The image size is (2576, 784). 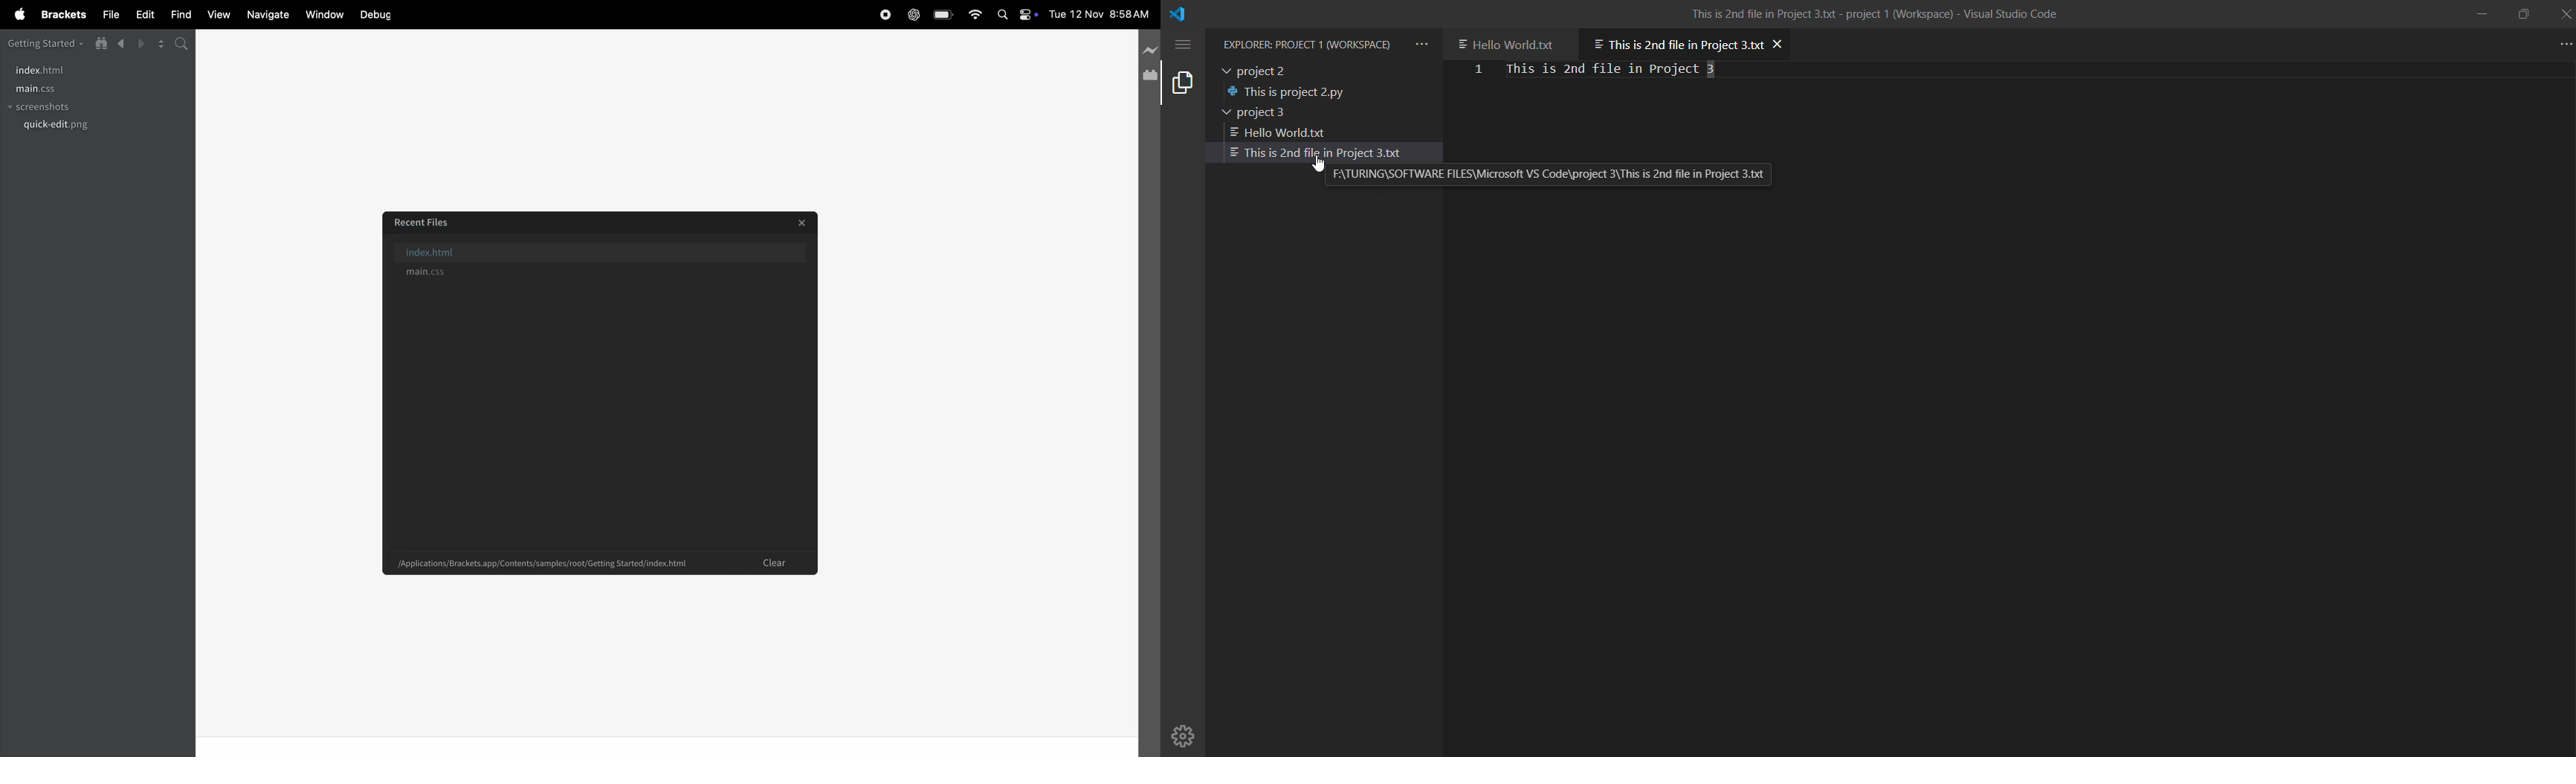 I want to click on extension mamager, so click(x=1149, y=74).